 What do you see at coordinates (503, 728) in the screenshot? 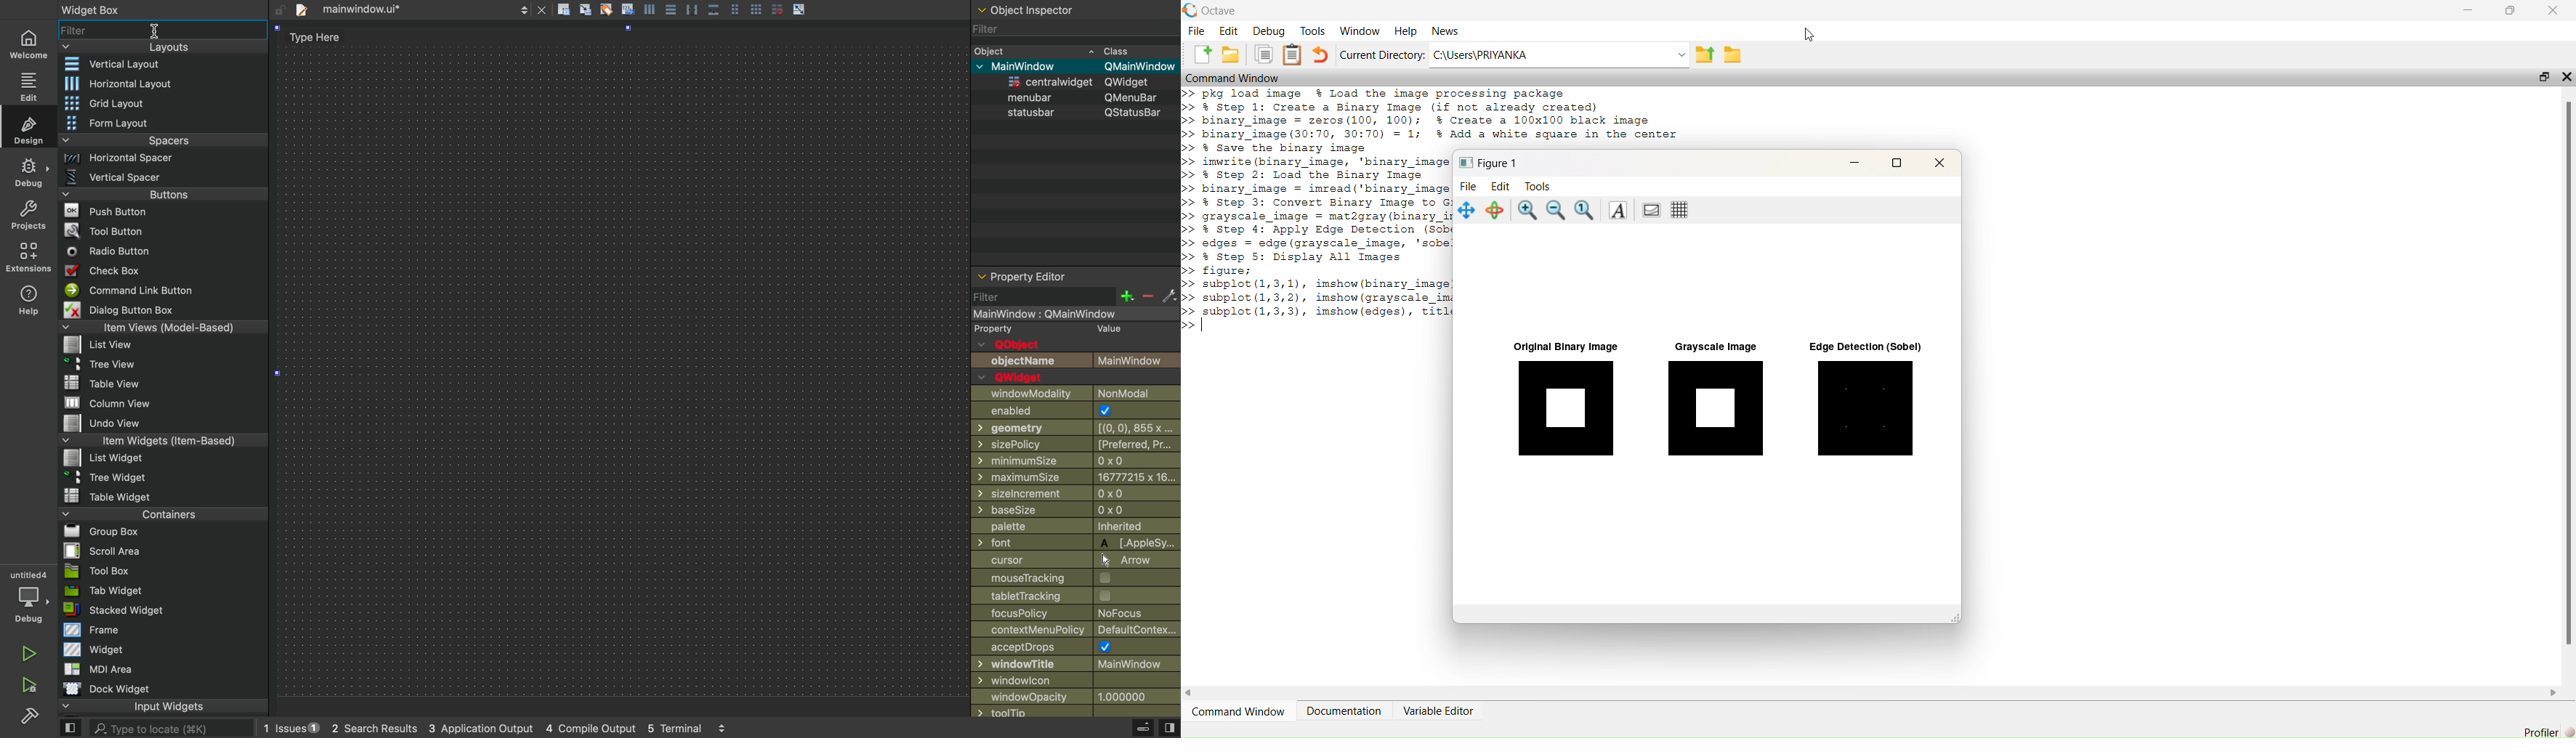
I see `logs` at bounding box center [503, 728].